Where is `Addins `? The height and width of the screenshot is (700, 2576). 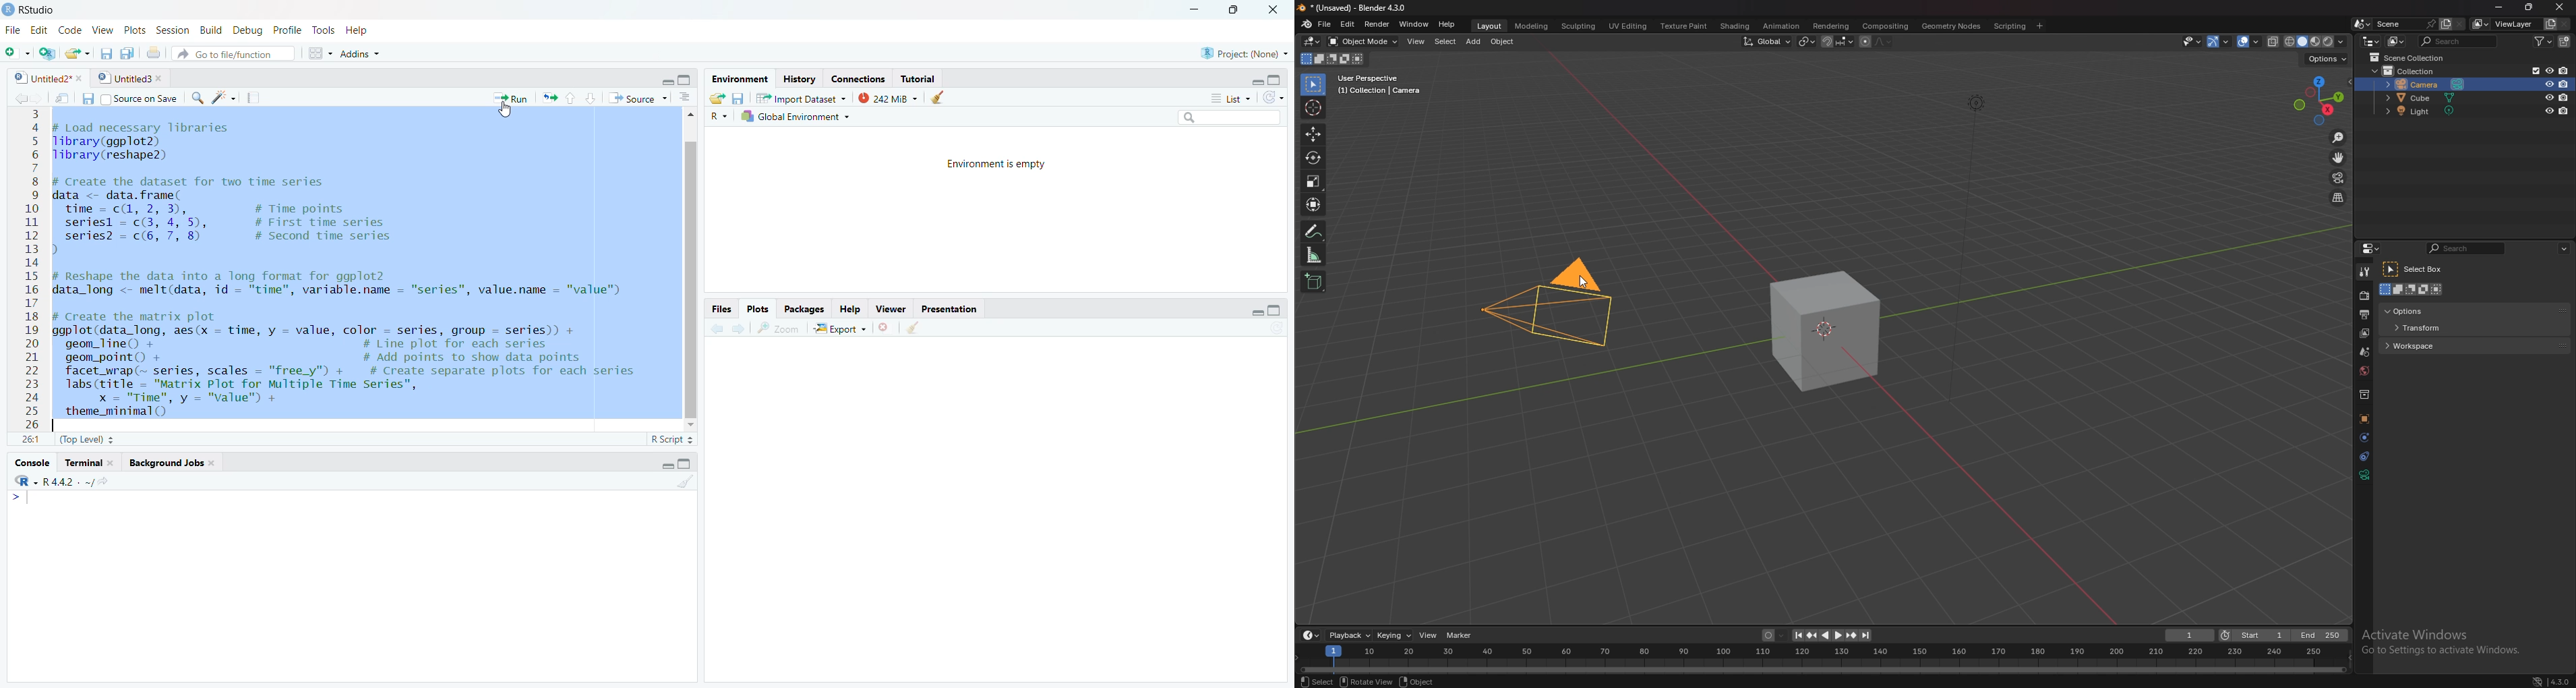 Addins  is located at coordinates (359, 53).